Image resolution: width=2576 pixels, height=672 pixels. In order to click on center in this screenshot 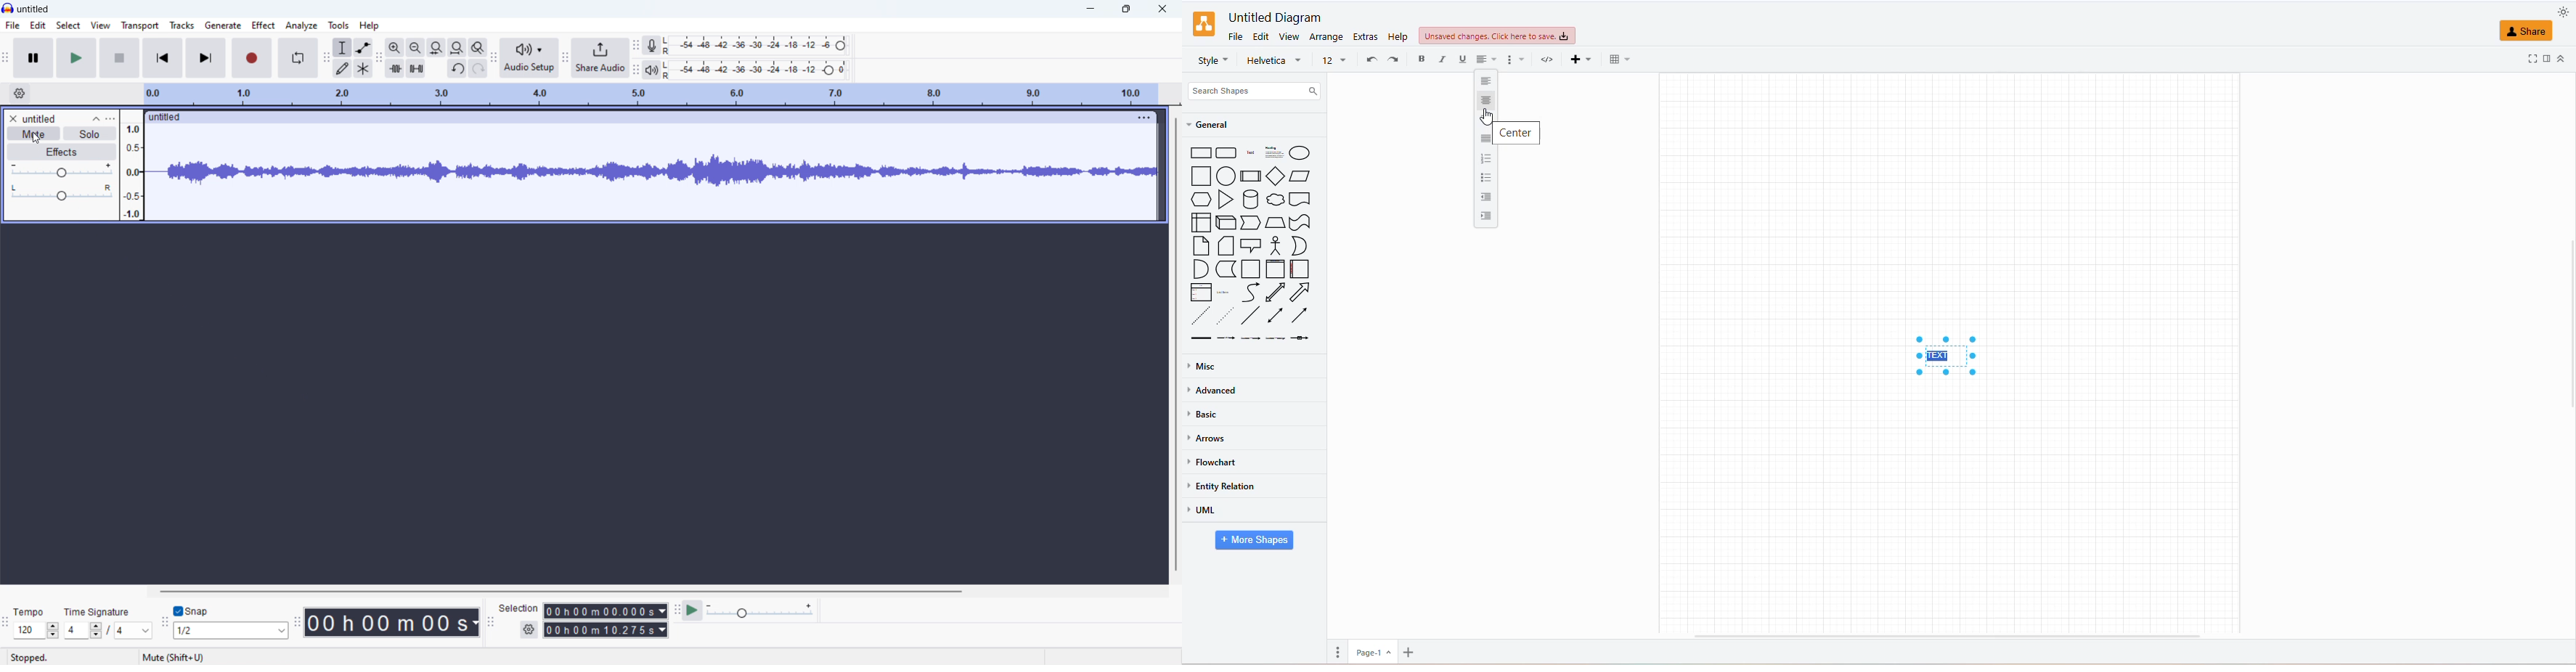, I will do `click(1516, 133)`.